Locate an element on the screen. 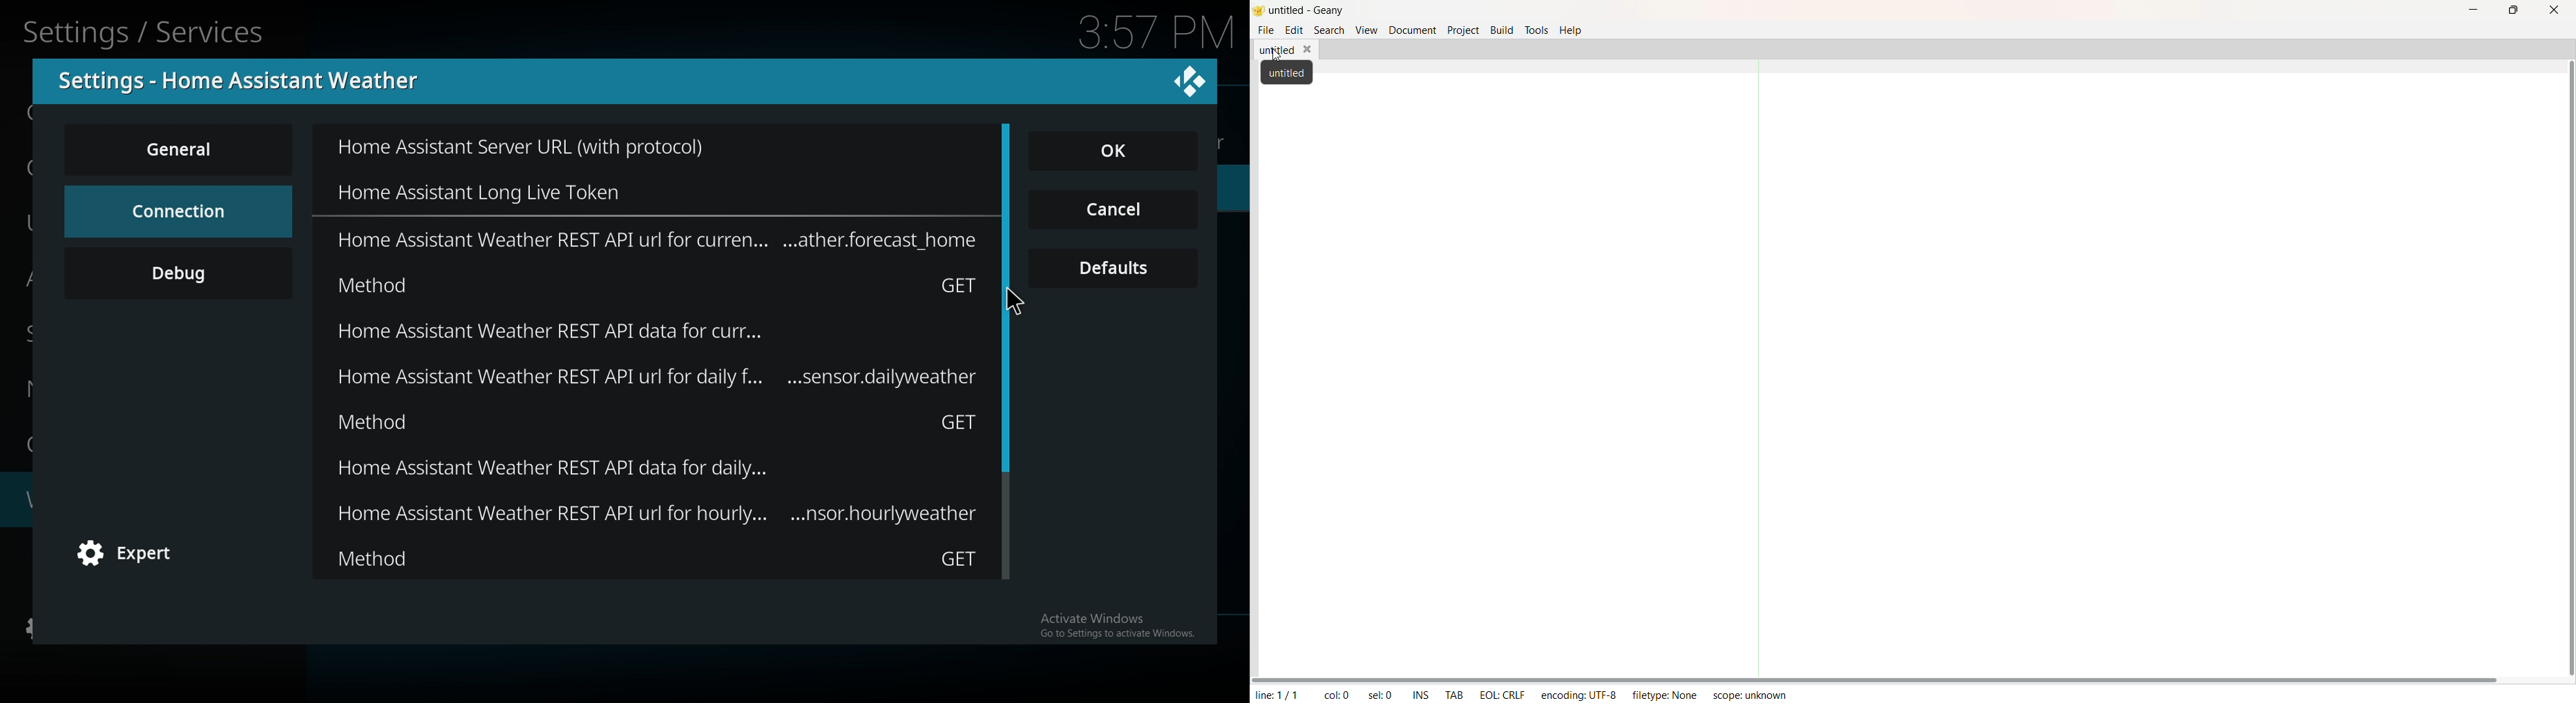 The image size is (2576, 728). scope: unknown is located at coordinates (1751, 695).